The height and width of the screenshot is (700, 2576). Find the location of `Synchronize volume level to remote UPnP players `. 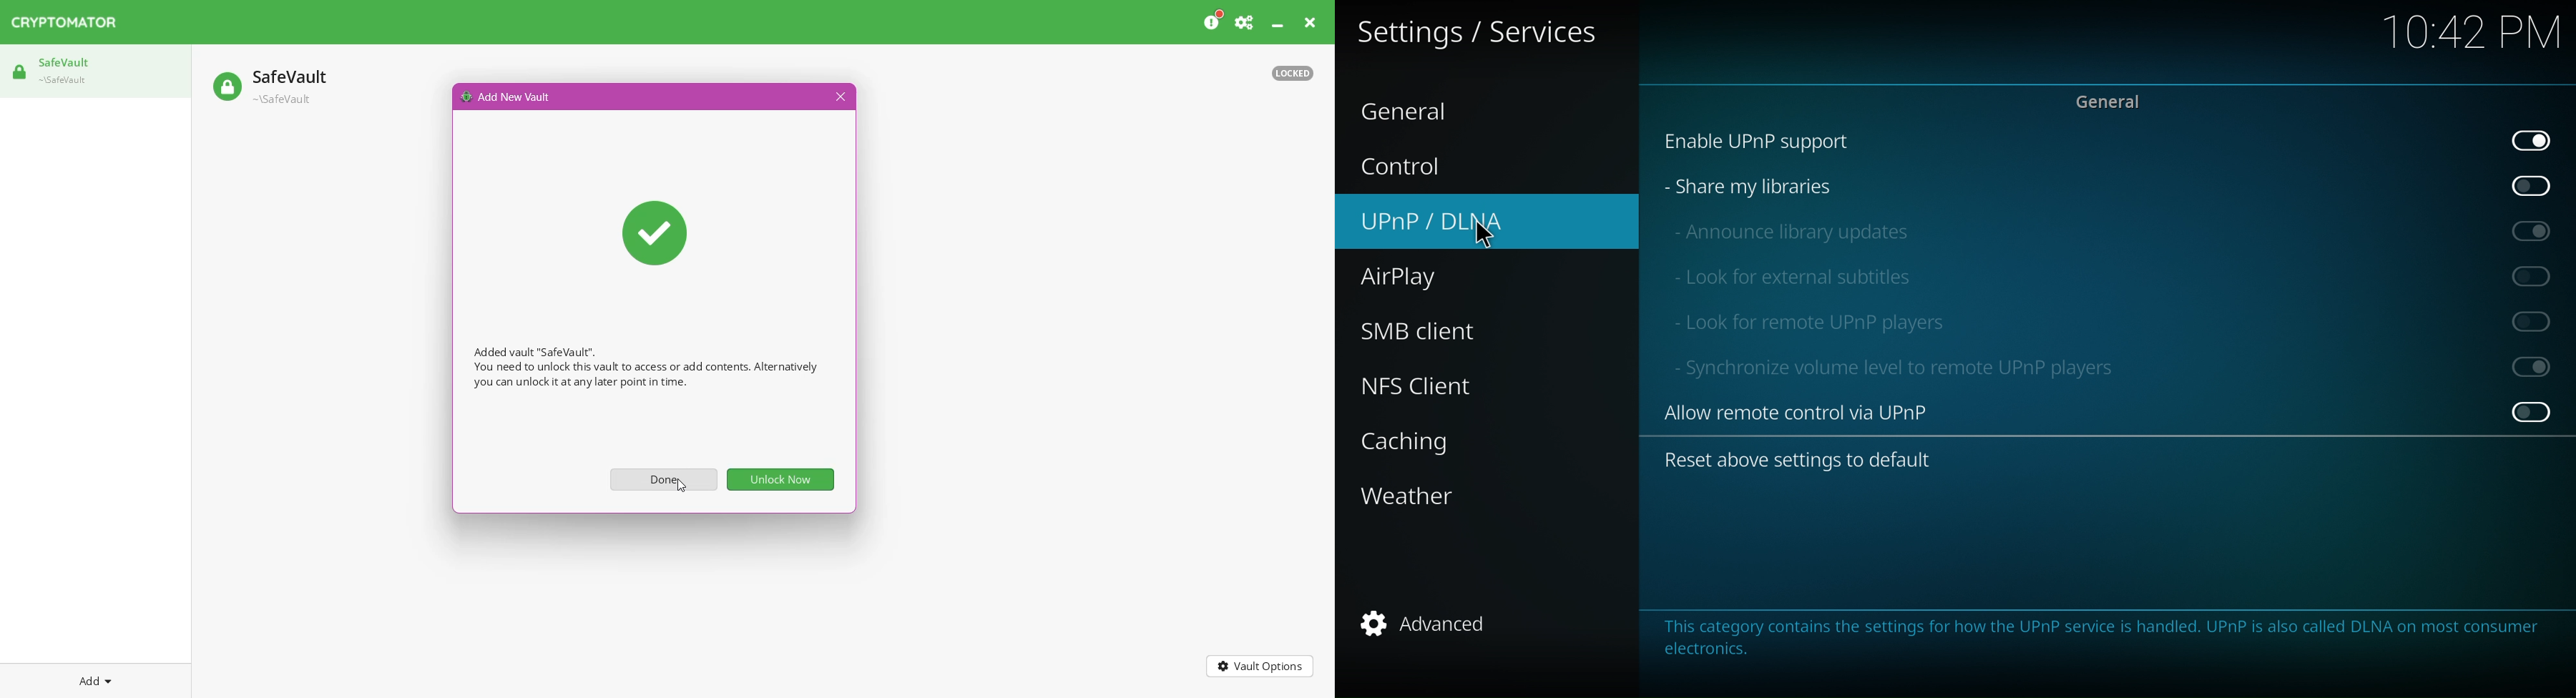

Synchronize volume level to remote UPnP players  is located at coordinates (2111, 368).